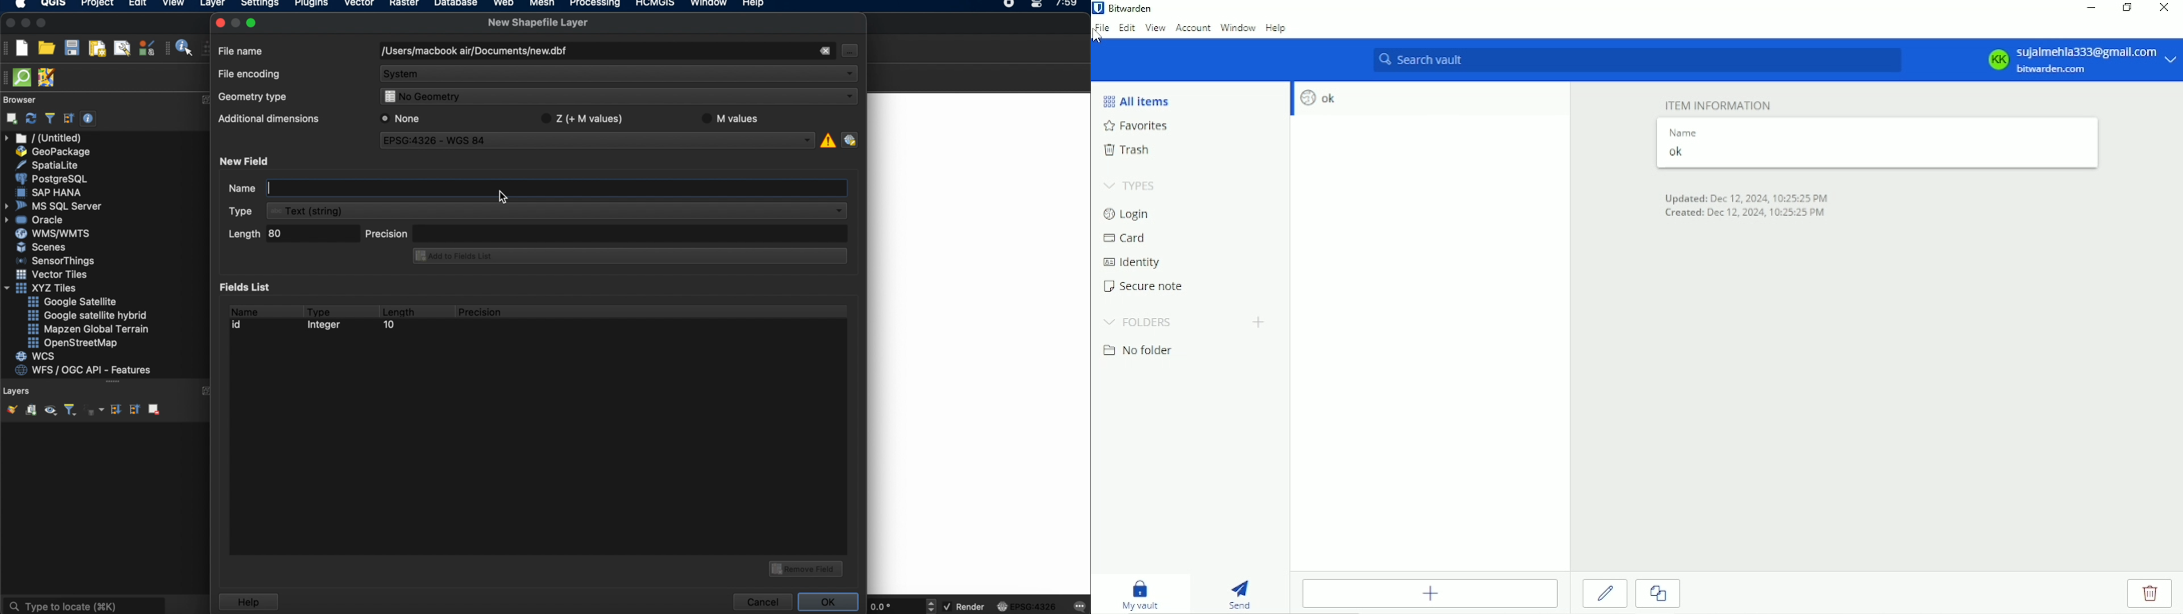  I want to click on Geometry type, so click(256, 98).